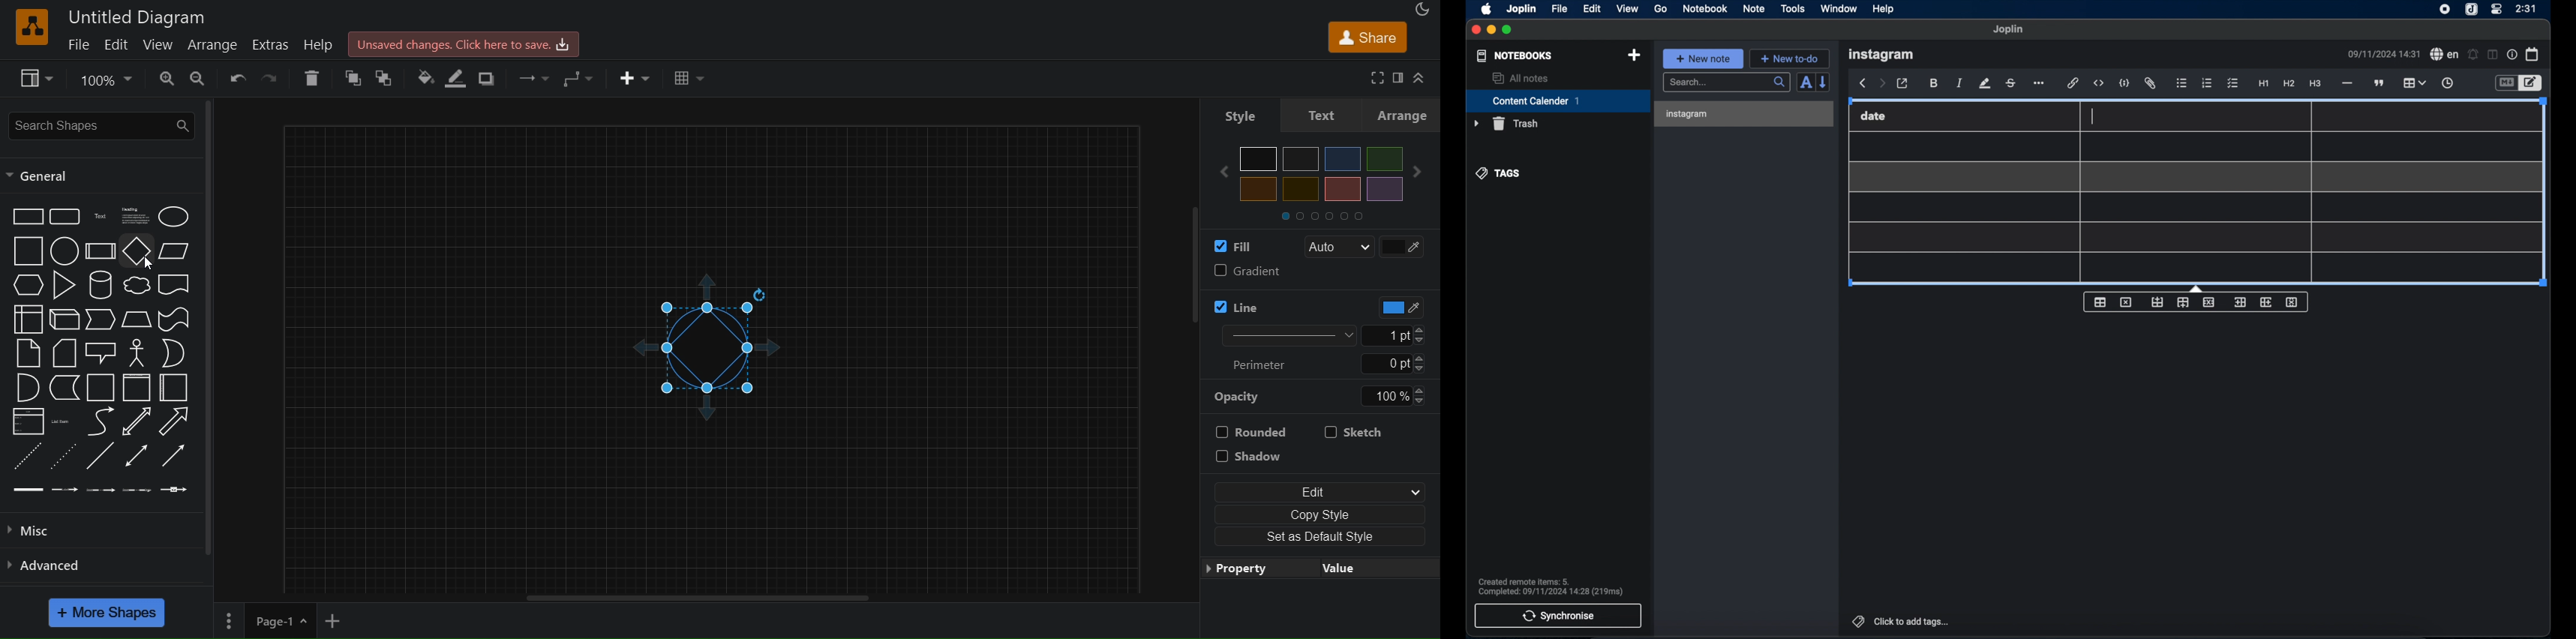 The height and width of the screenshot is (644, 2576). Describe the element at coordinates (102, 320) in the screenshot. I see `step` at that location.